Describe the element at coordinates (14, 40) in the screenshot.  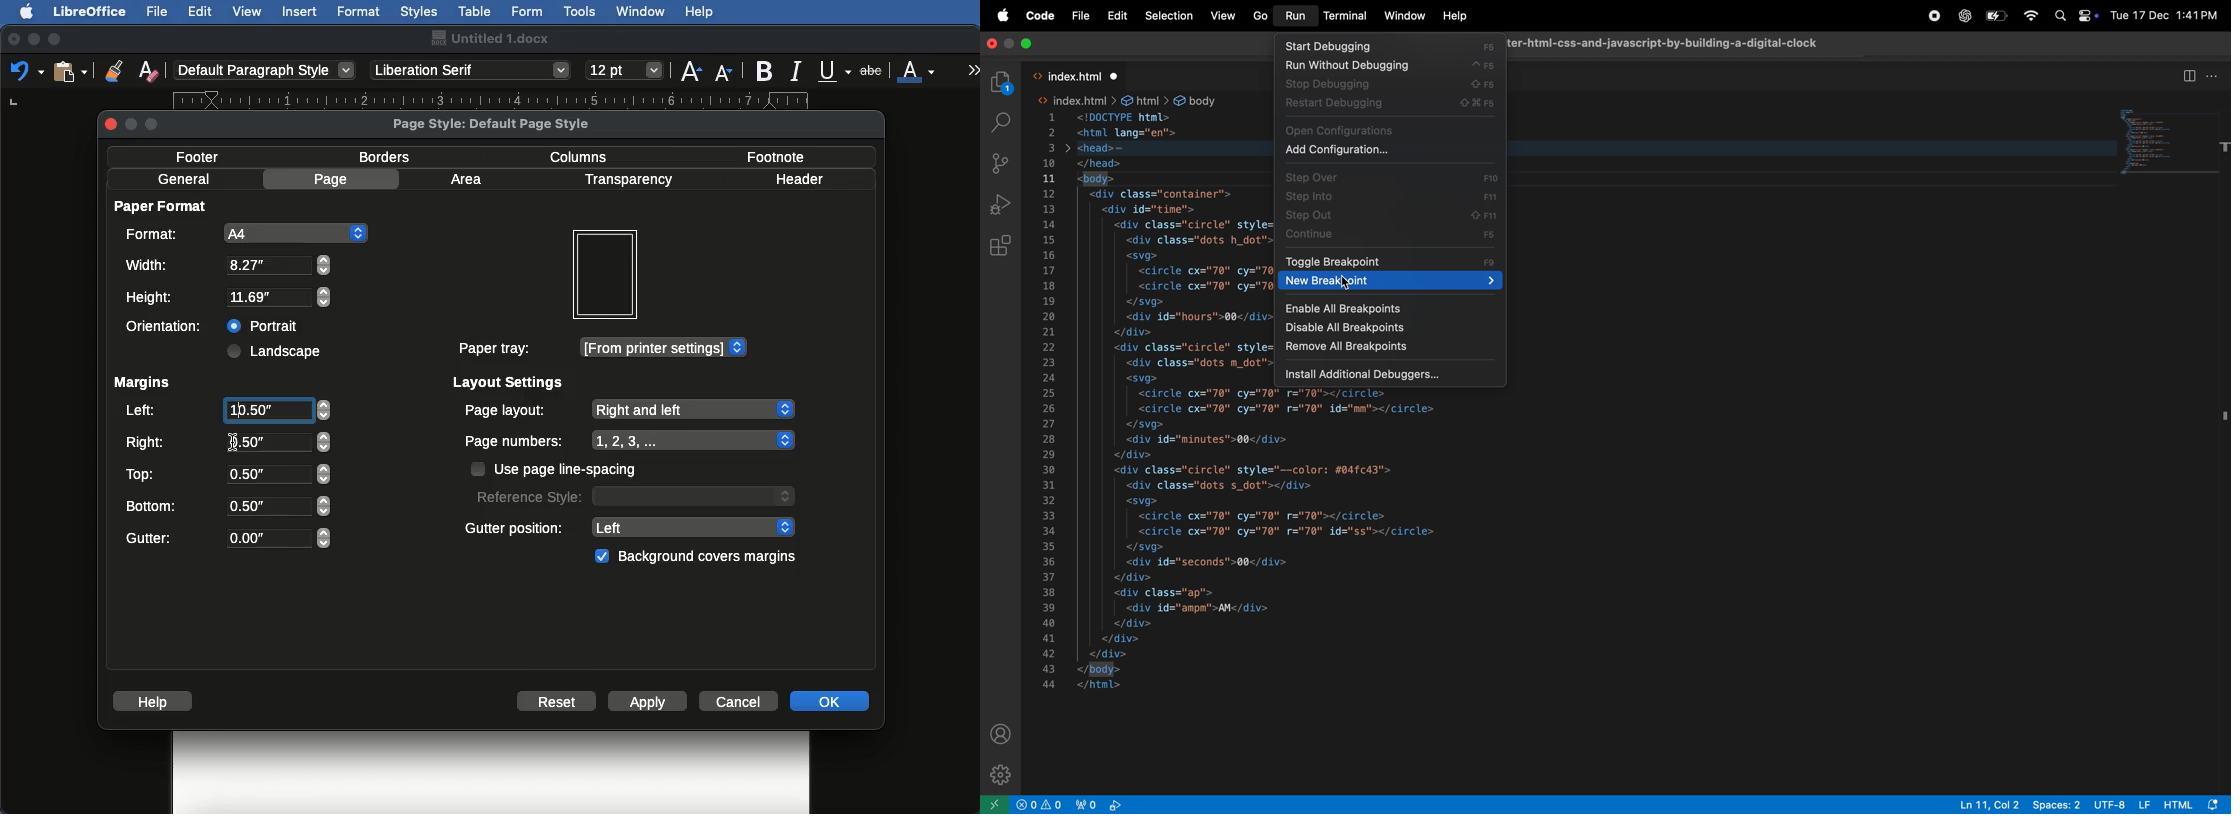
I see `Close` at that location.